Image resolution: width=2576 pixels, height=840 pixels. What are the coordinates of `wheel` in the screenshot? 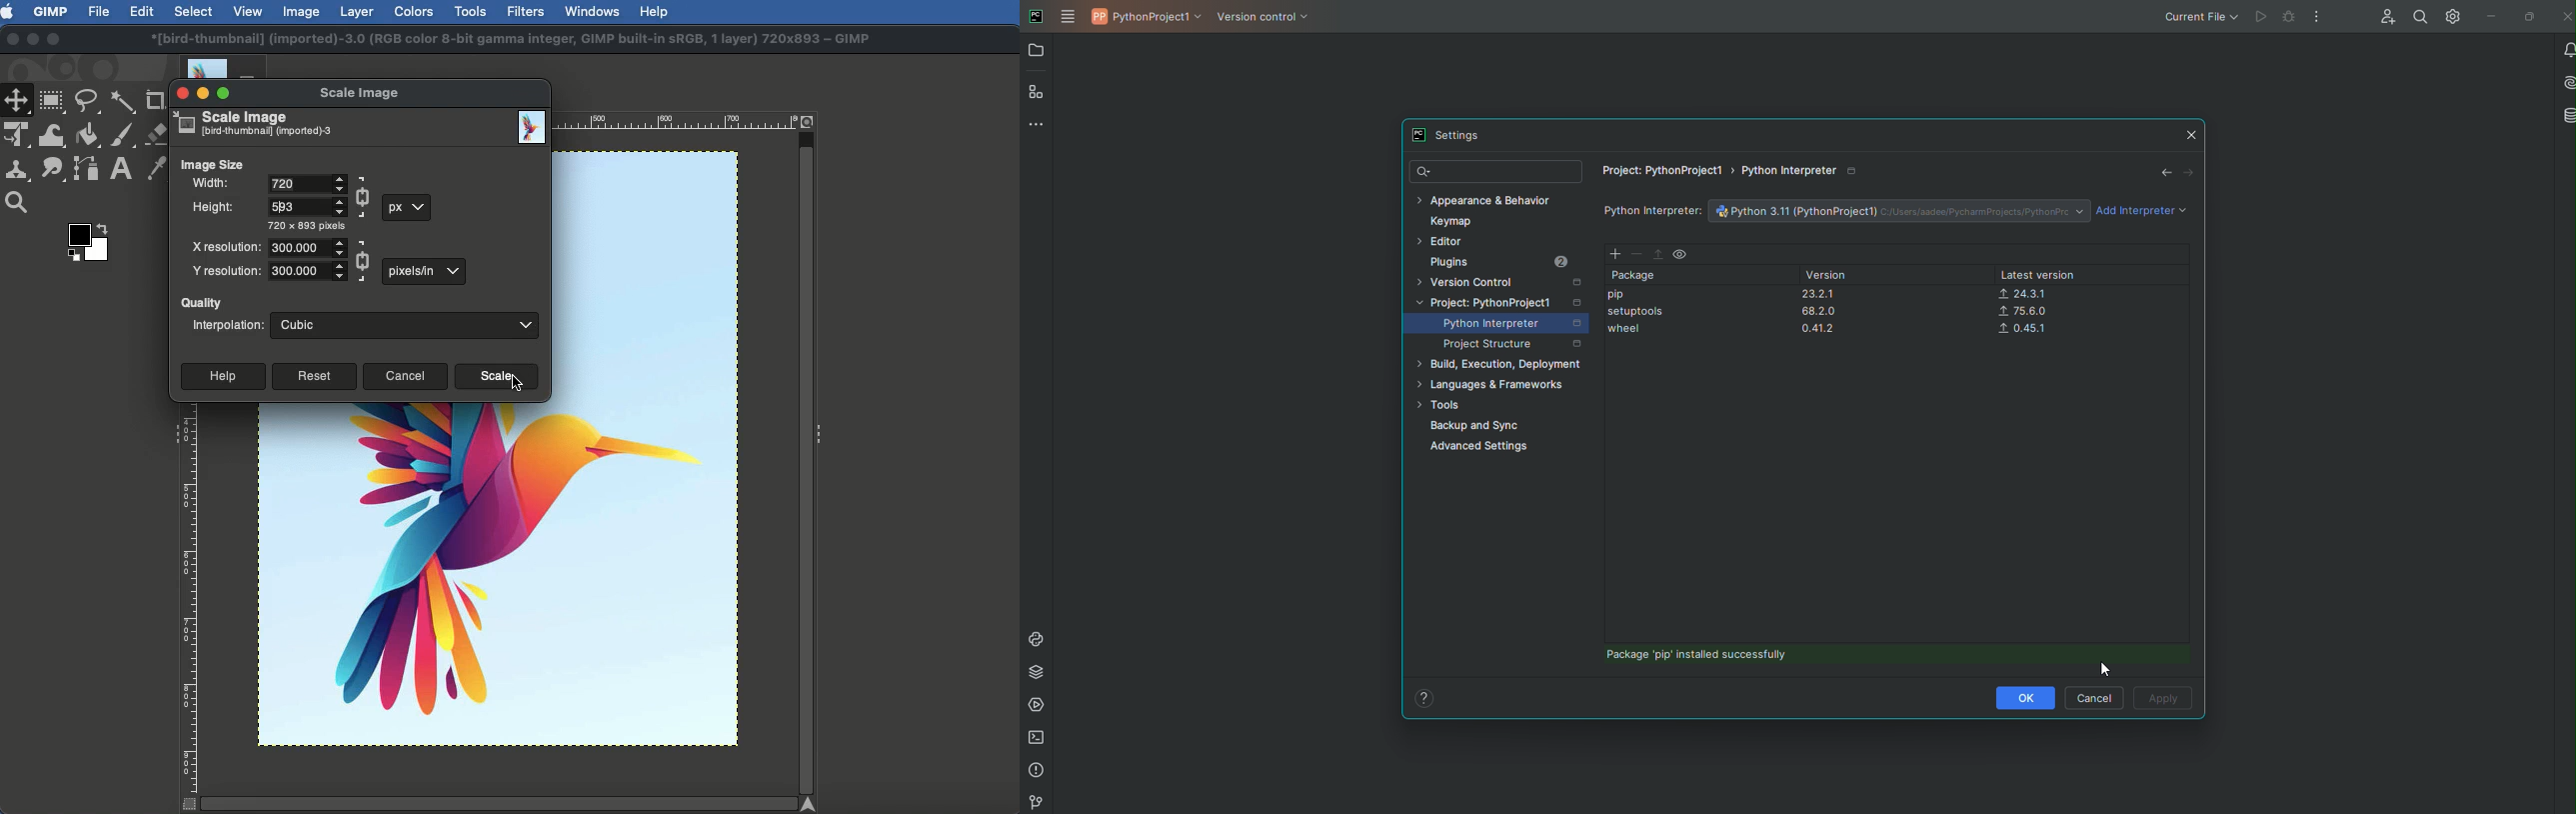 It's located at (1626, 331).